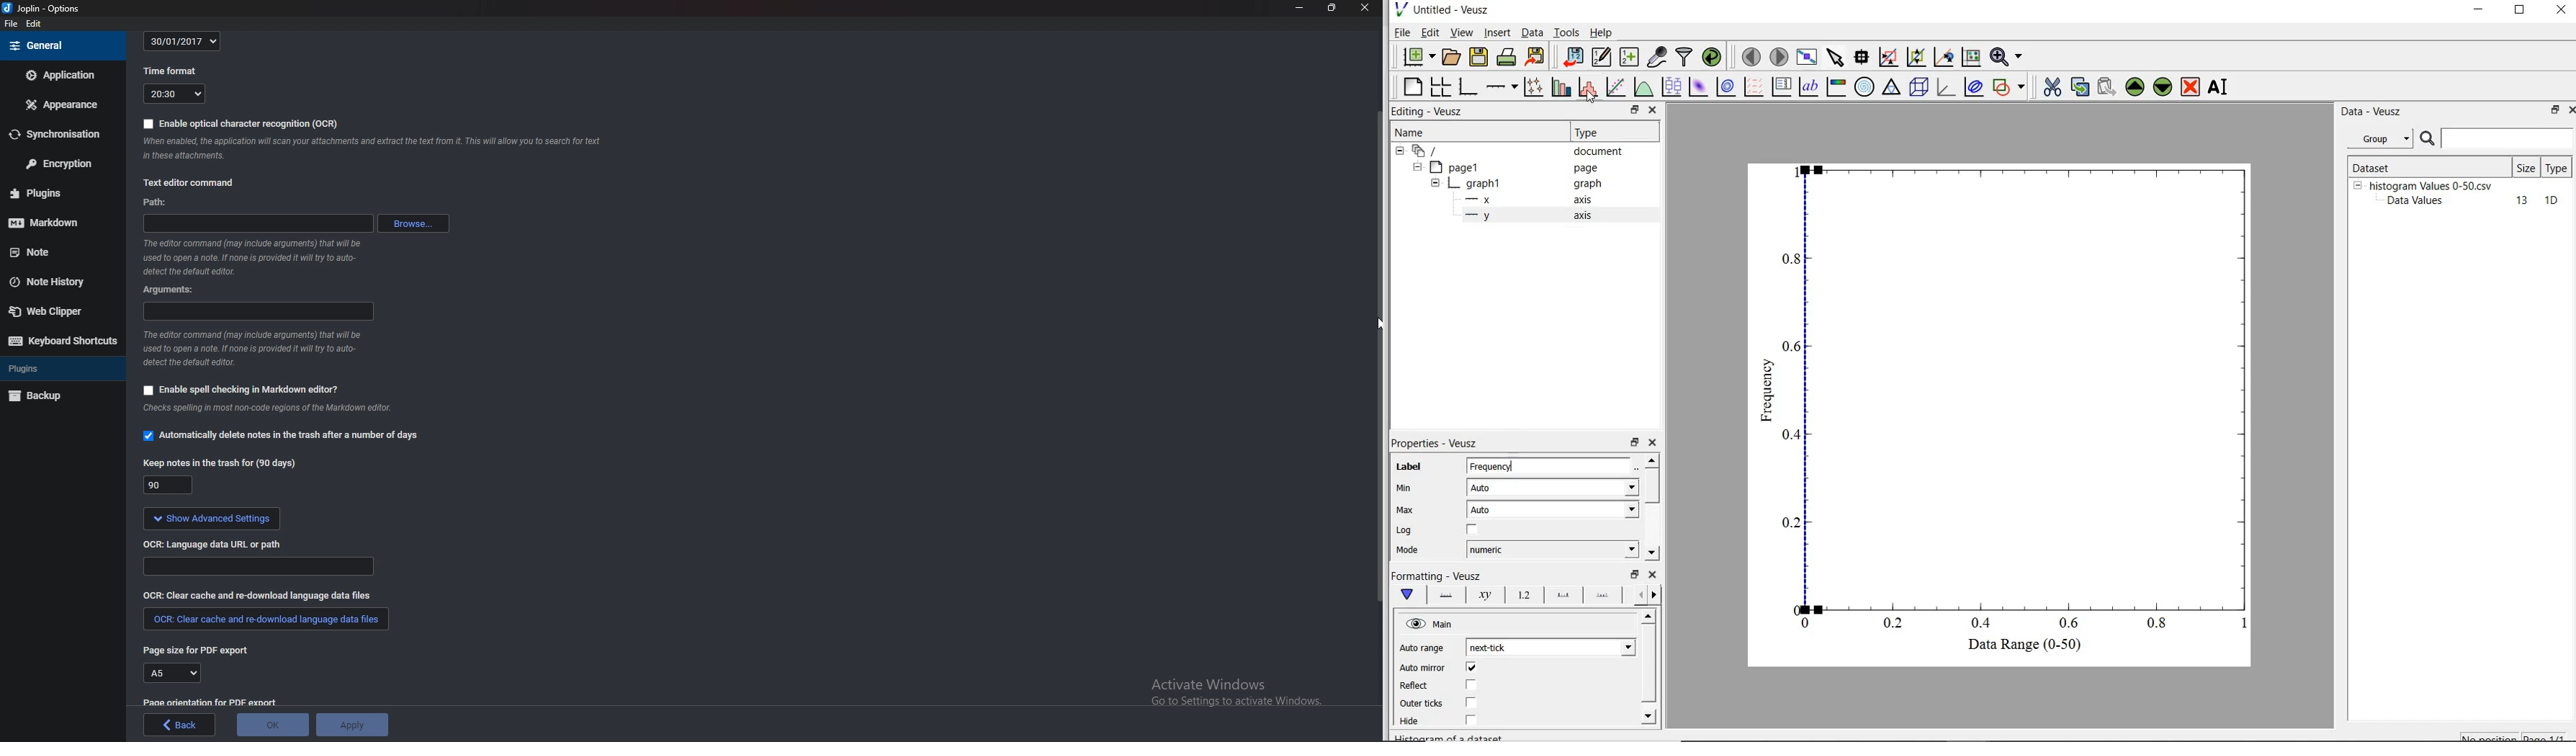 The image size is (2576, 756). I want to click on Text editor command, so click(192, 182).